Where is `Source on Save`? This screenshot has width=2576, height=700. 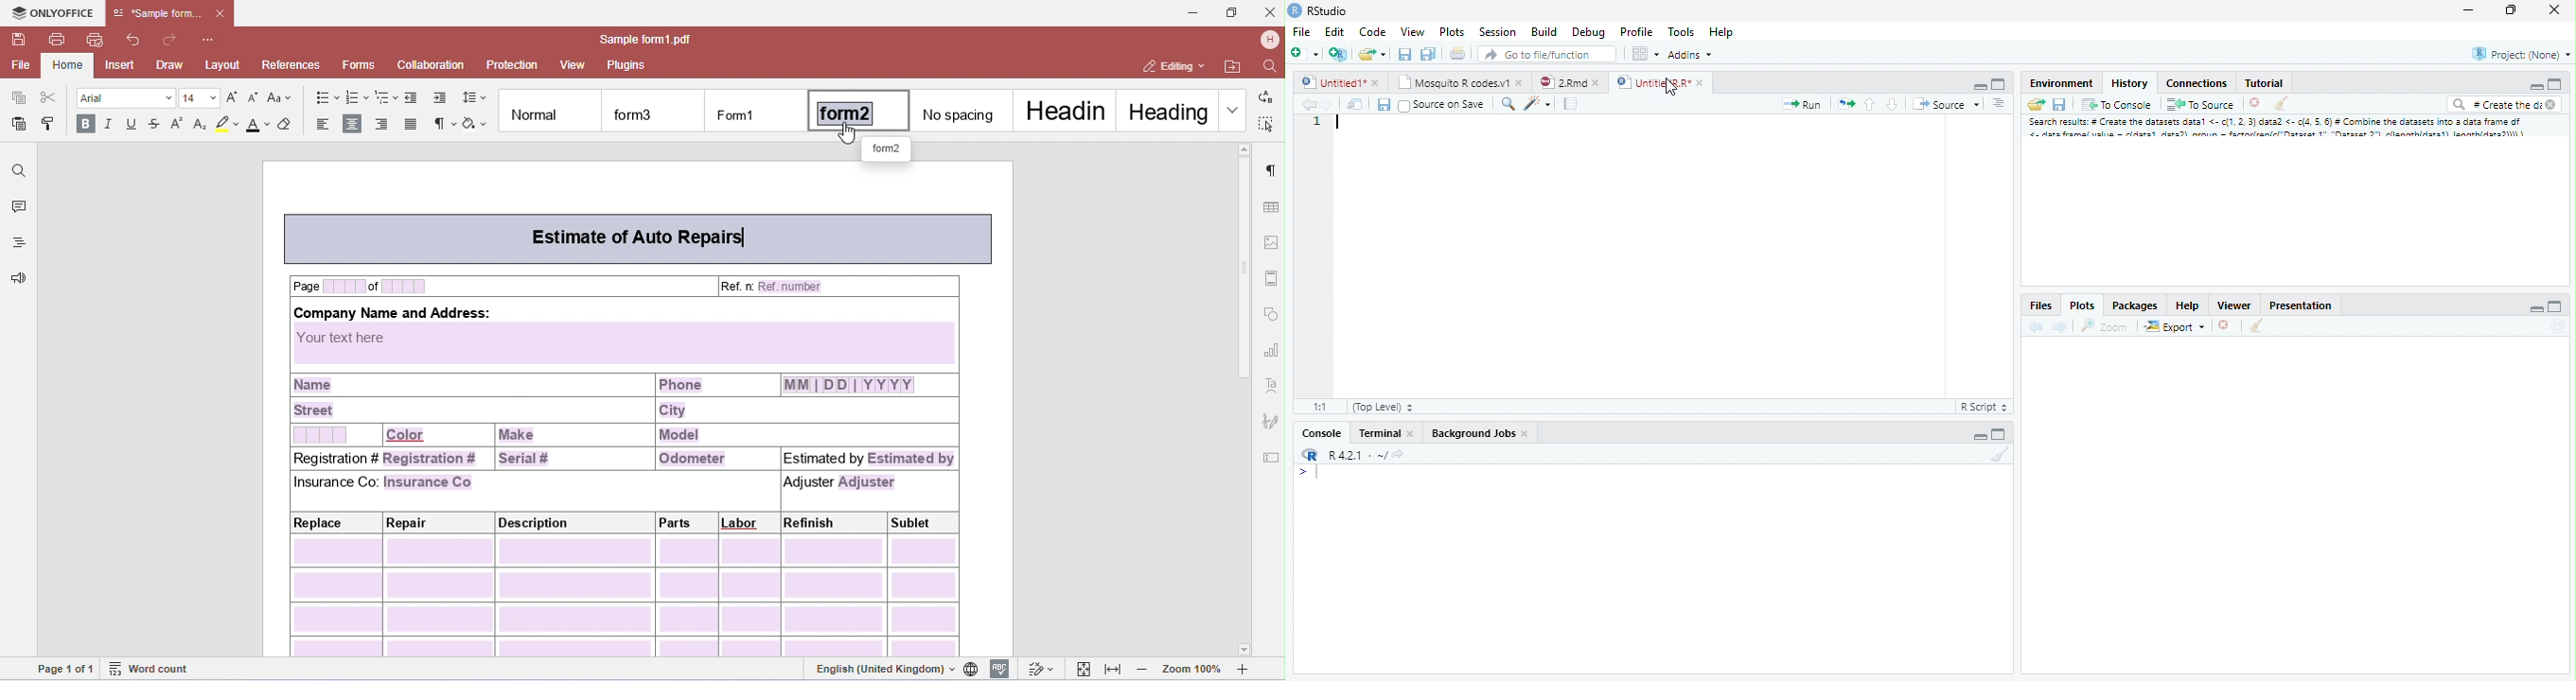 Source on Save is located at coordinates (1441, 106).